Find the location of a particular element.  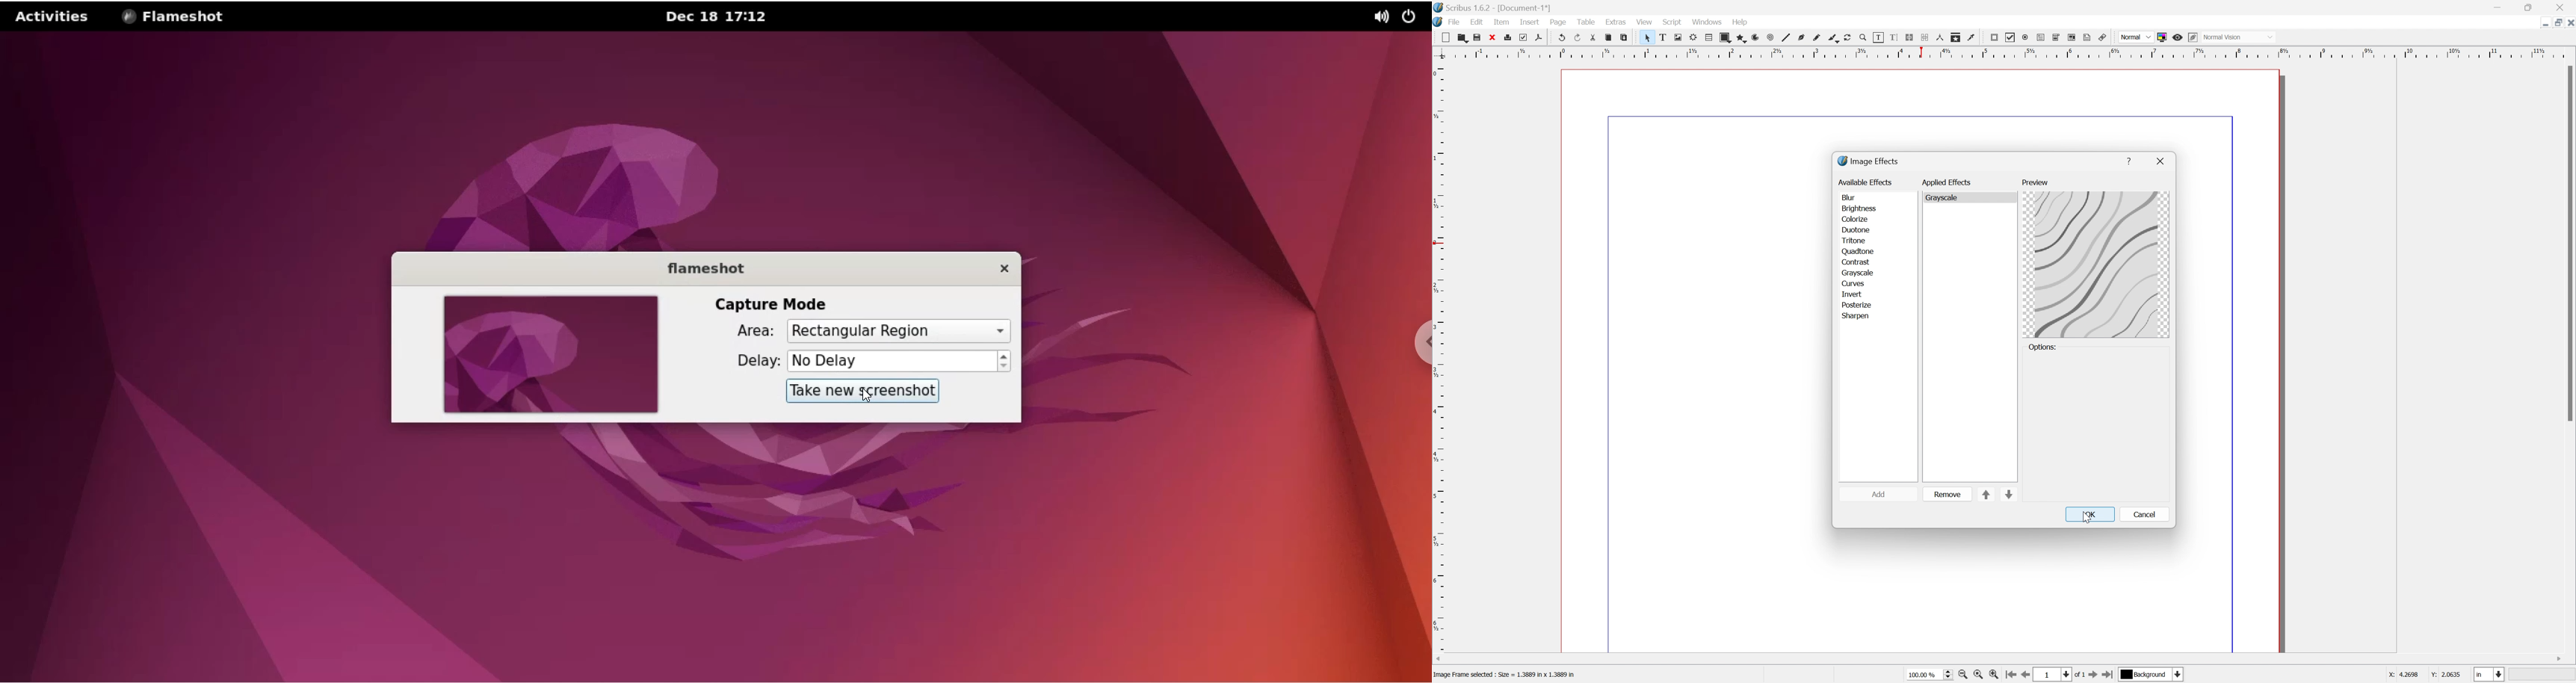

Shape is located at coordinates (1728, 38).